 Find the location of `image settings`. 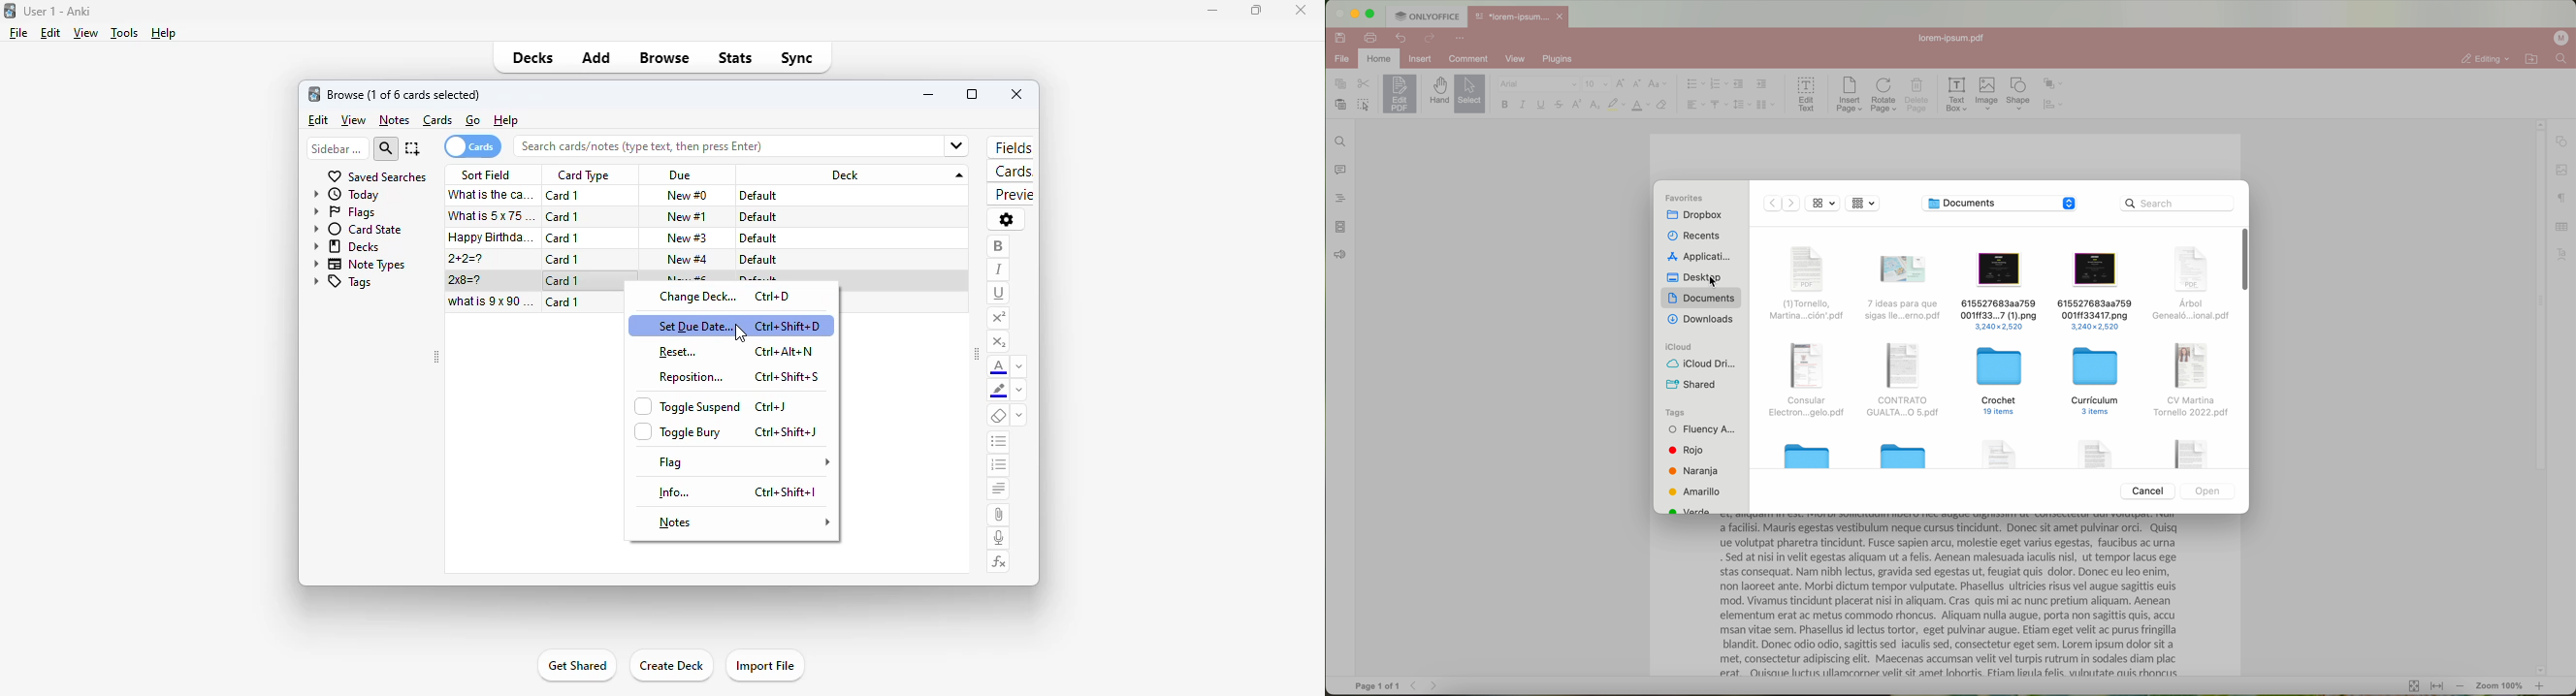

image settings is located at coordinates (2562, 170).